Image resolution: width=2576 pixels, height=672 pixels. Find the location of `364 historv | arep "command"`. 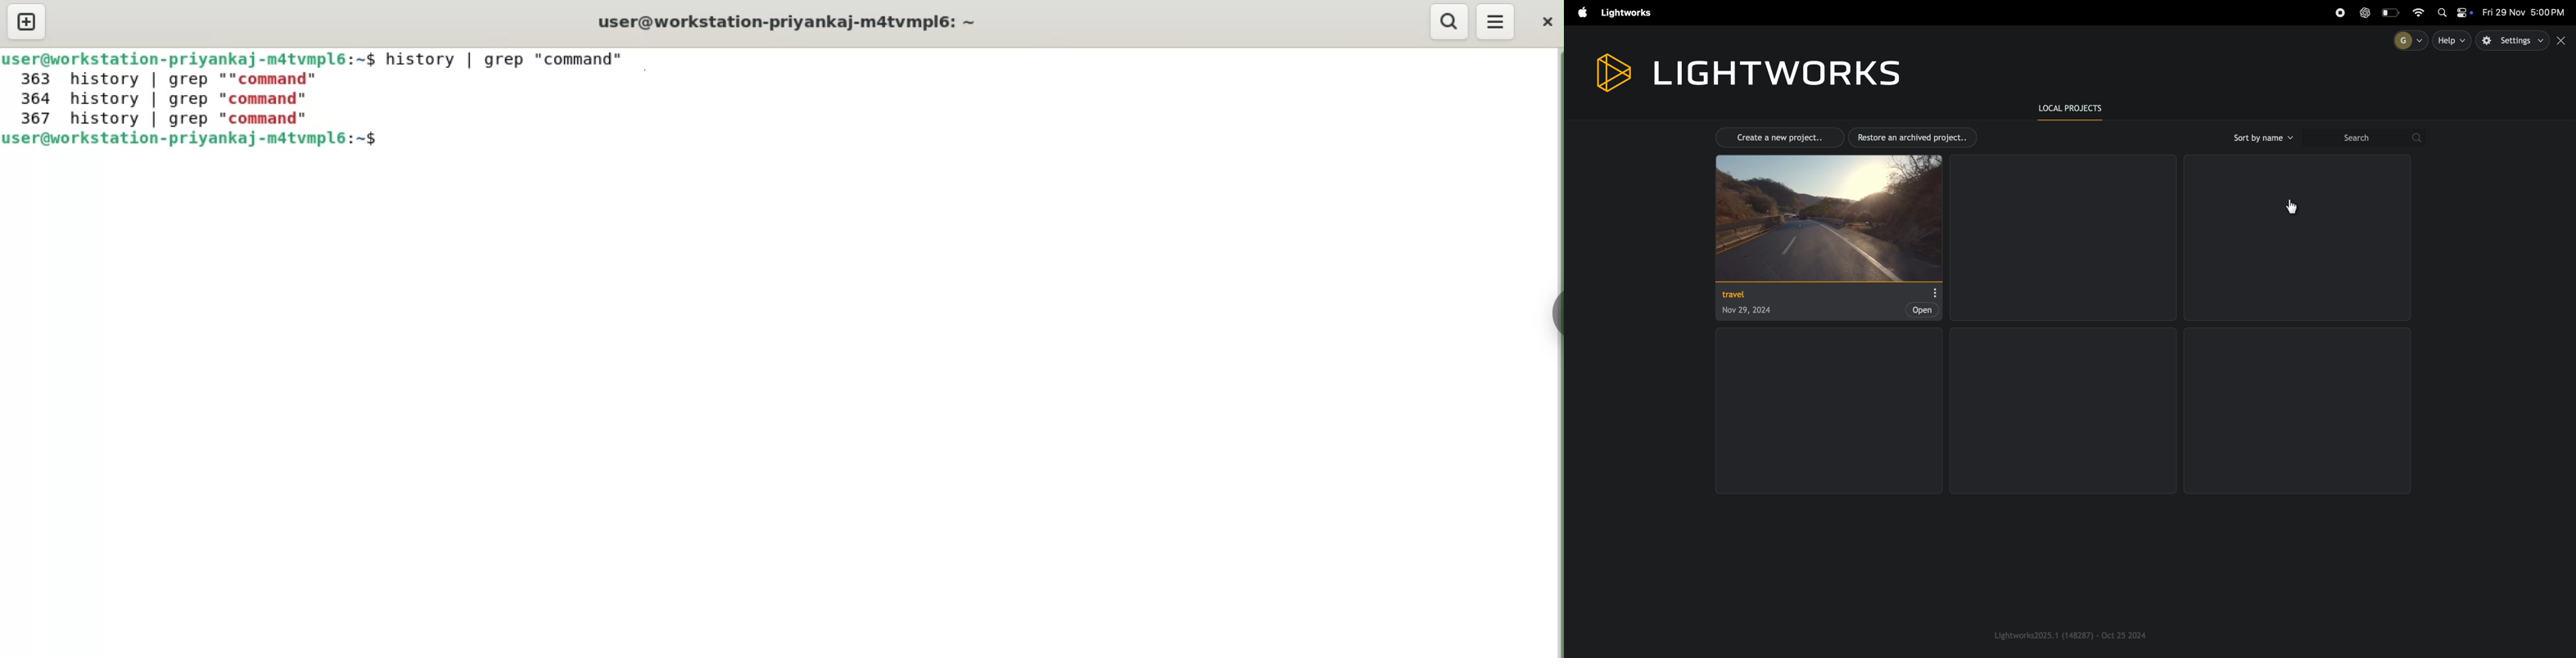

364 historv | arep "command" is located at coordinates (170, 97).